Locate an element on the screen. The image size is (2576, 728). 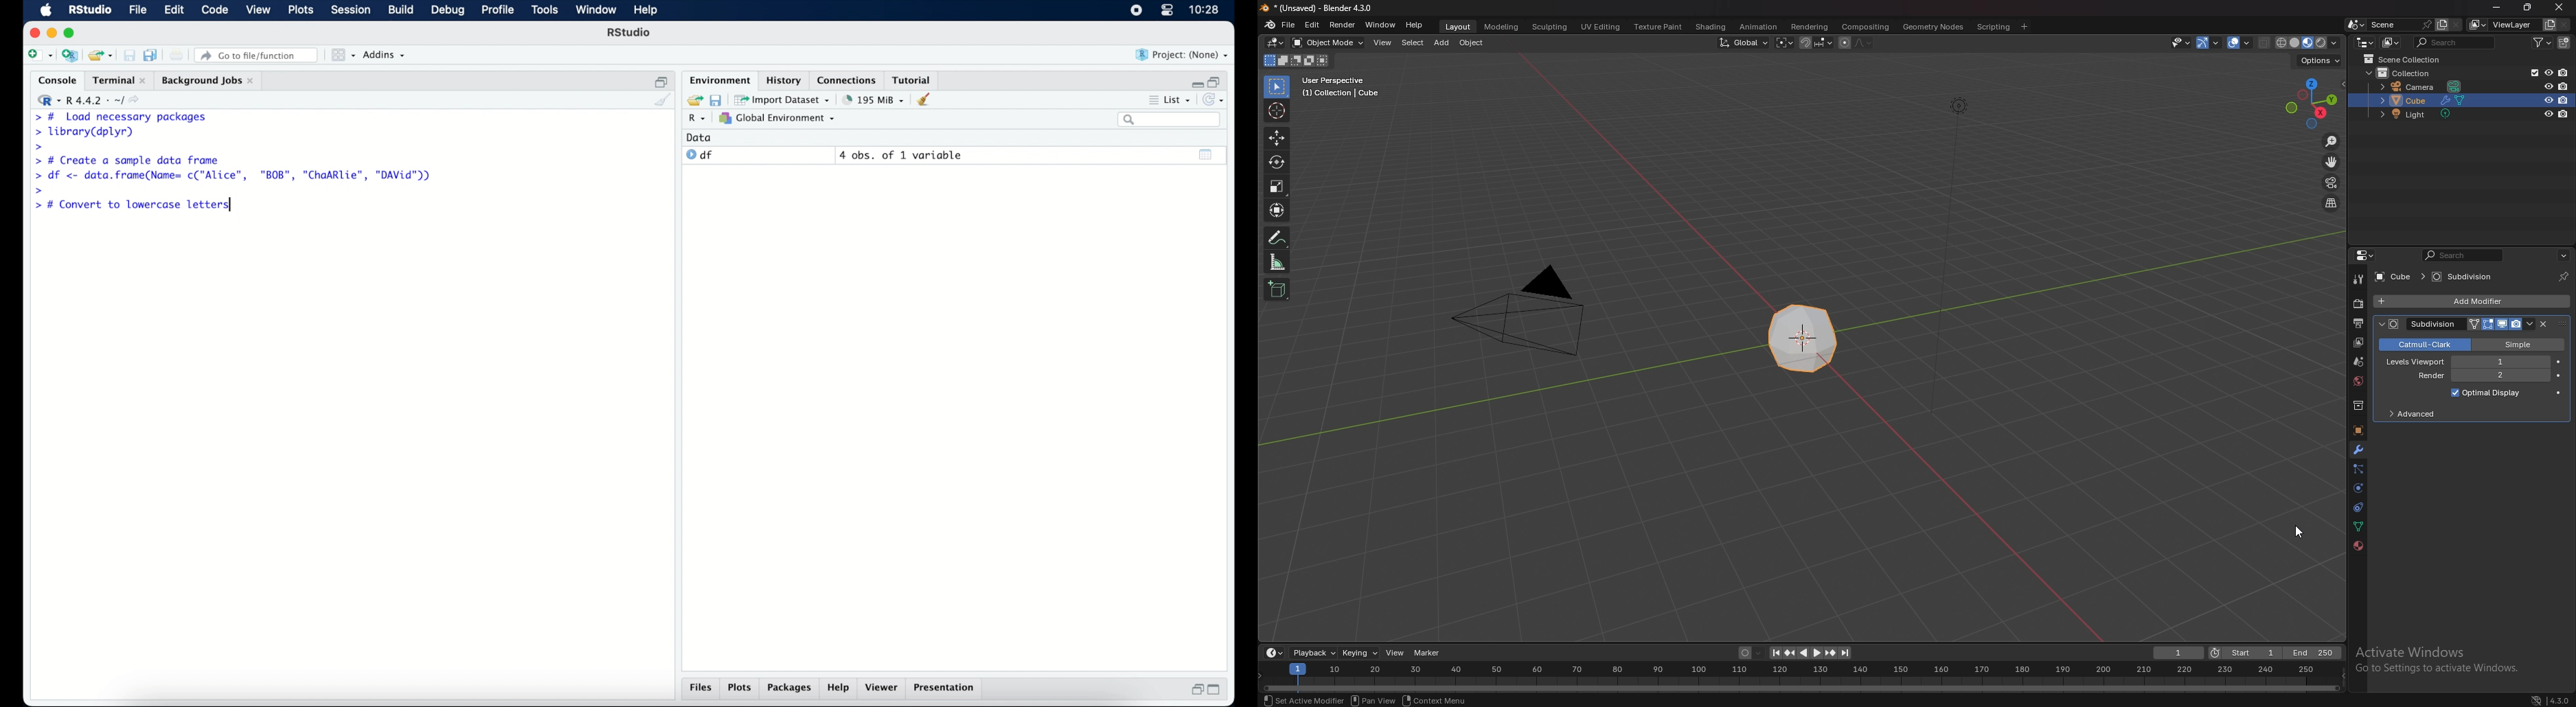
save all documents  is located at coordinates (152, 54).